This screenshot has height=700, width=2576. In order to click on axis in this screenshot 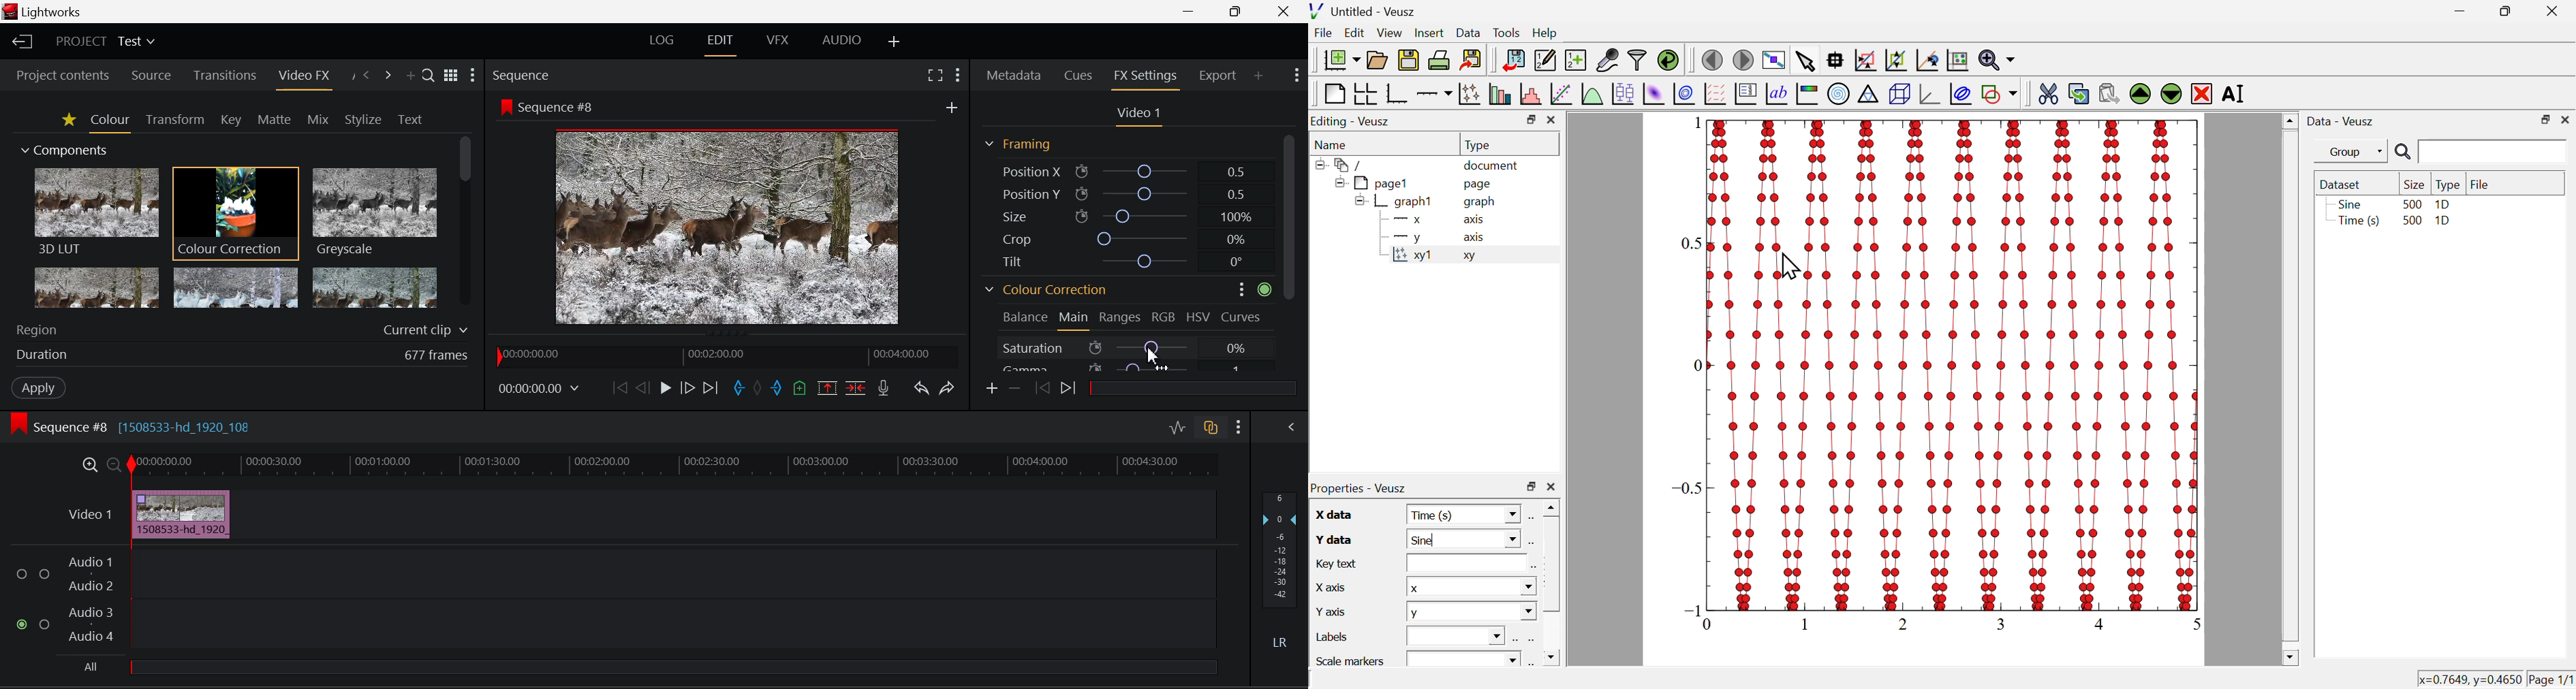, I will do `click(1476, 238)`.